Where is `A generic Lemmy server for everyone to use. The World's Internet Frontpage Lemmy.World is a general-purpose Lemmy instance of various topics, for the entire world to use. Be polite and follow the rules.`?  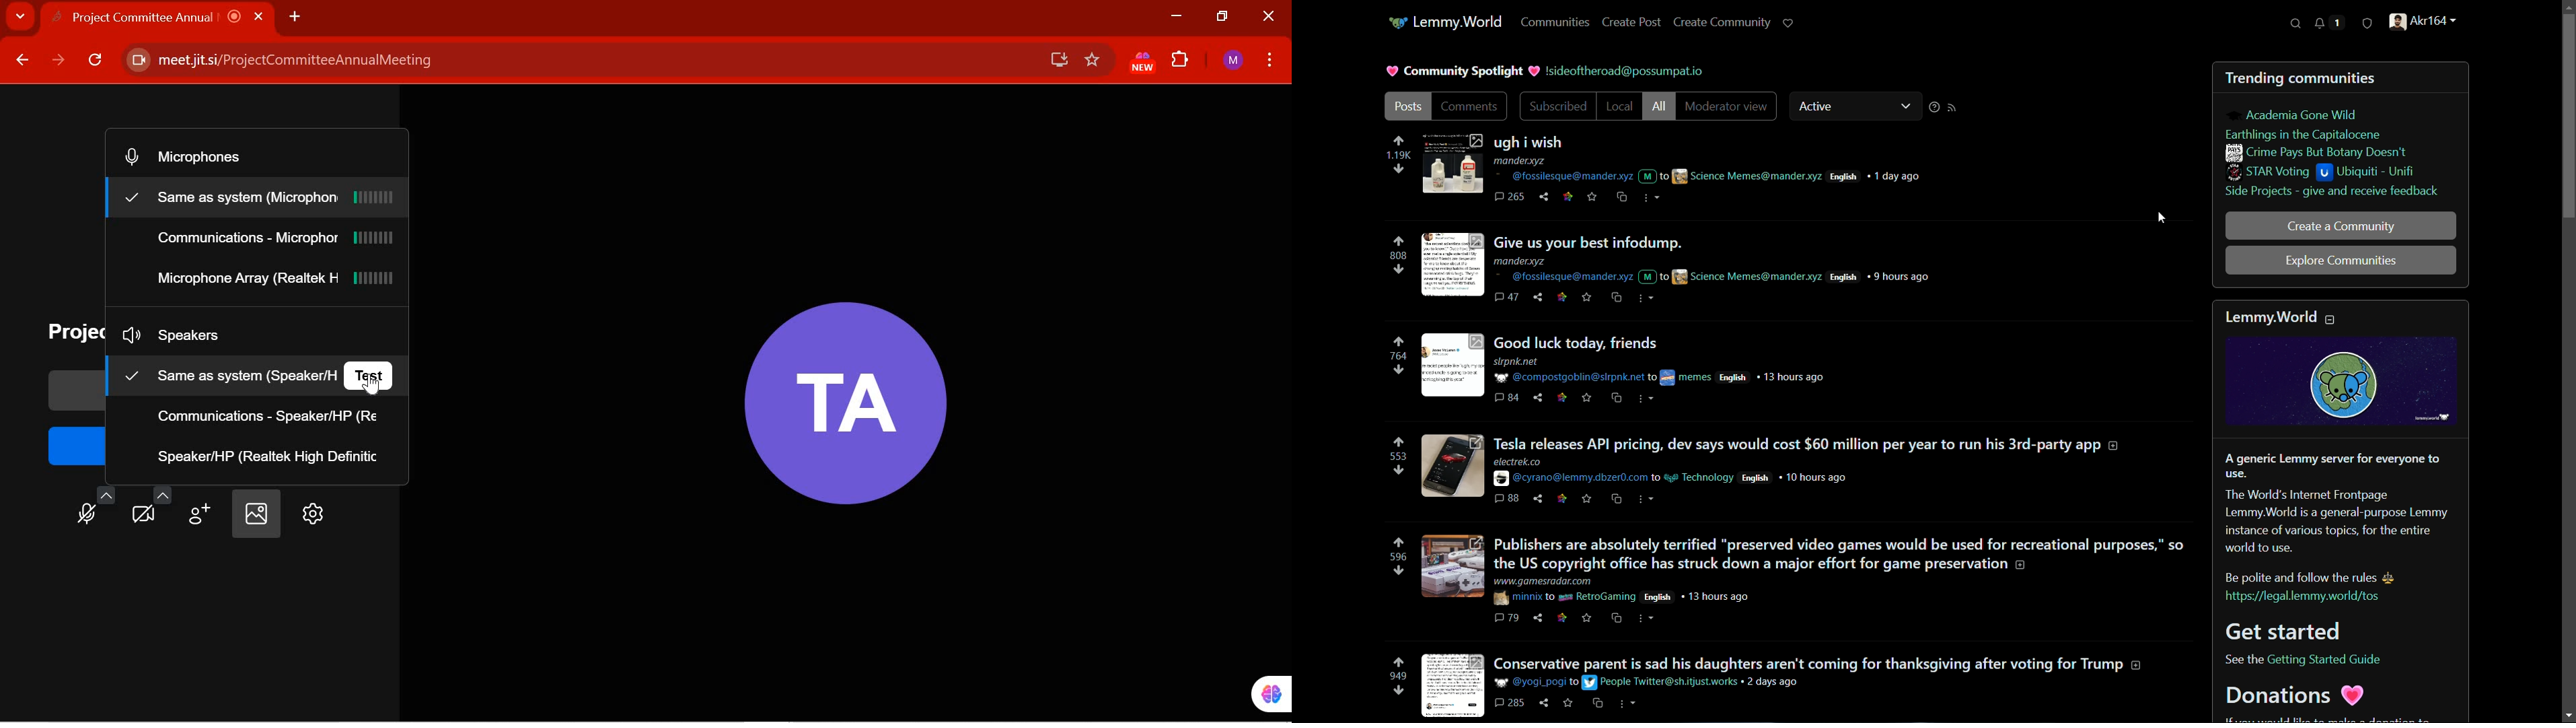
A generic Lemmy server for everyone to use. The World's Internet Frontpage Lemmy.World is a general-purpose Lemmy instance of various topics, for the entire world to use. Be polite and follow the rules. is located at coordinates (2338, 517).